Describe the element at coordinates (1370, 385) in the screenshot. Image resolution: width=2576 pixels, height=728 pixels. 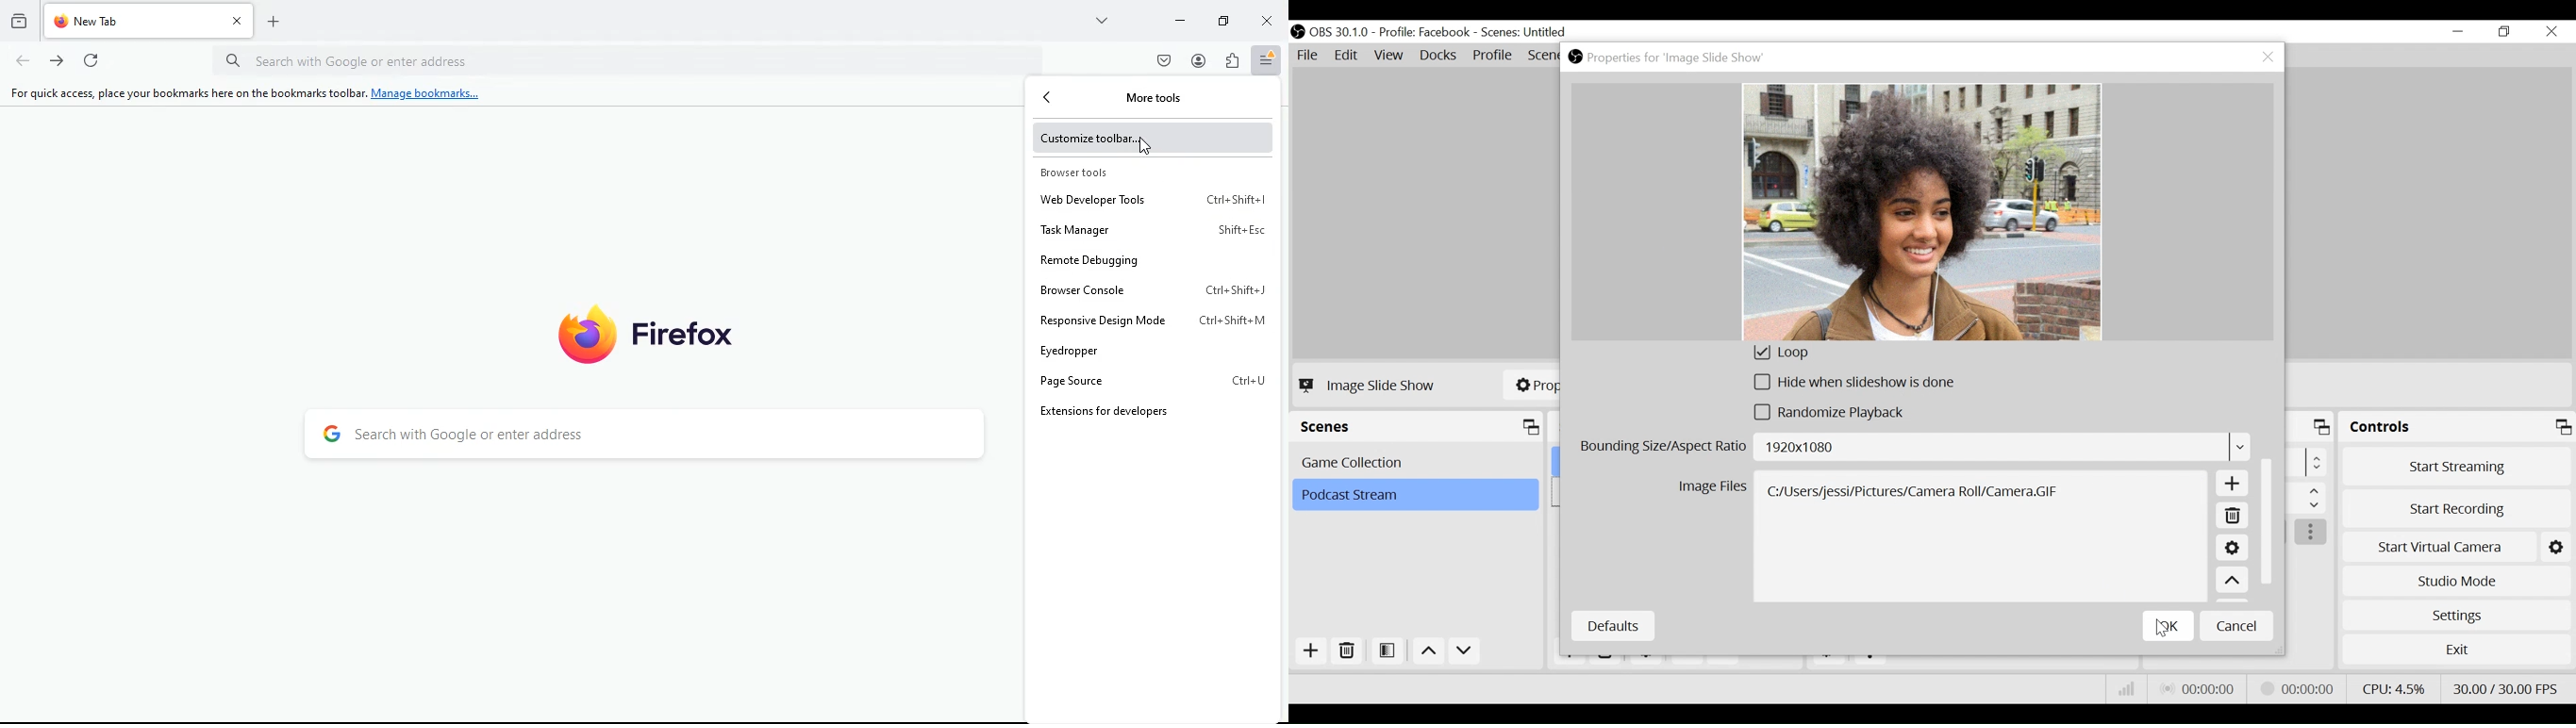
I see `image Slide Show` at that location.